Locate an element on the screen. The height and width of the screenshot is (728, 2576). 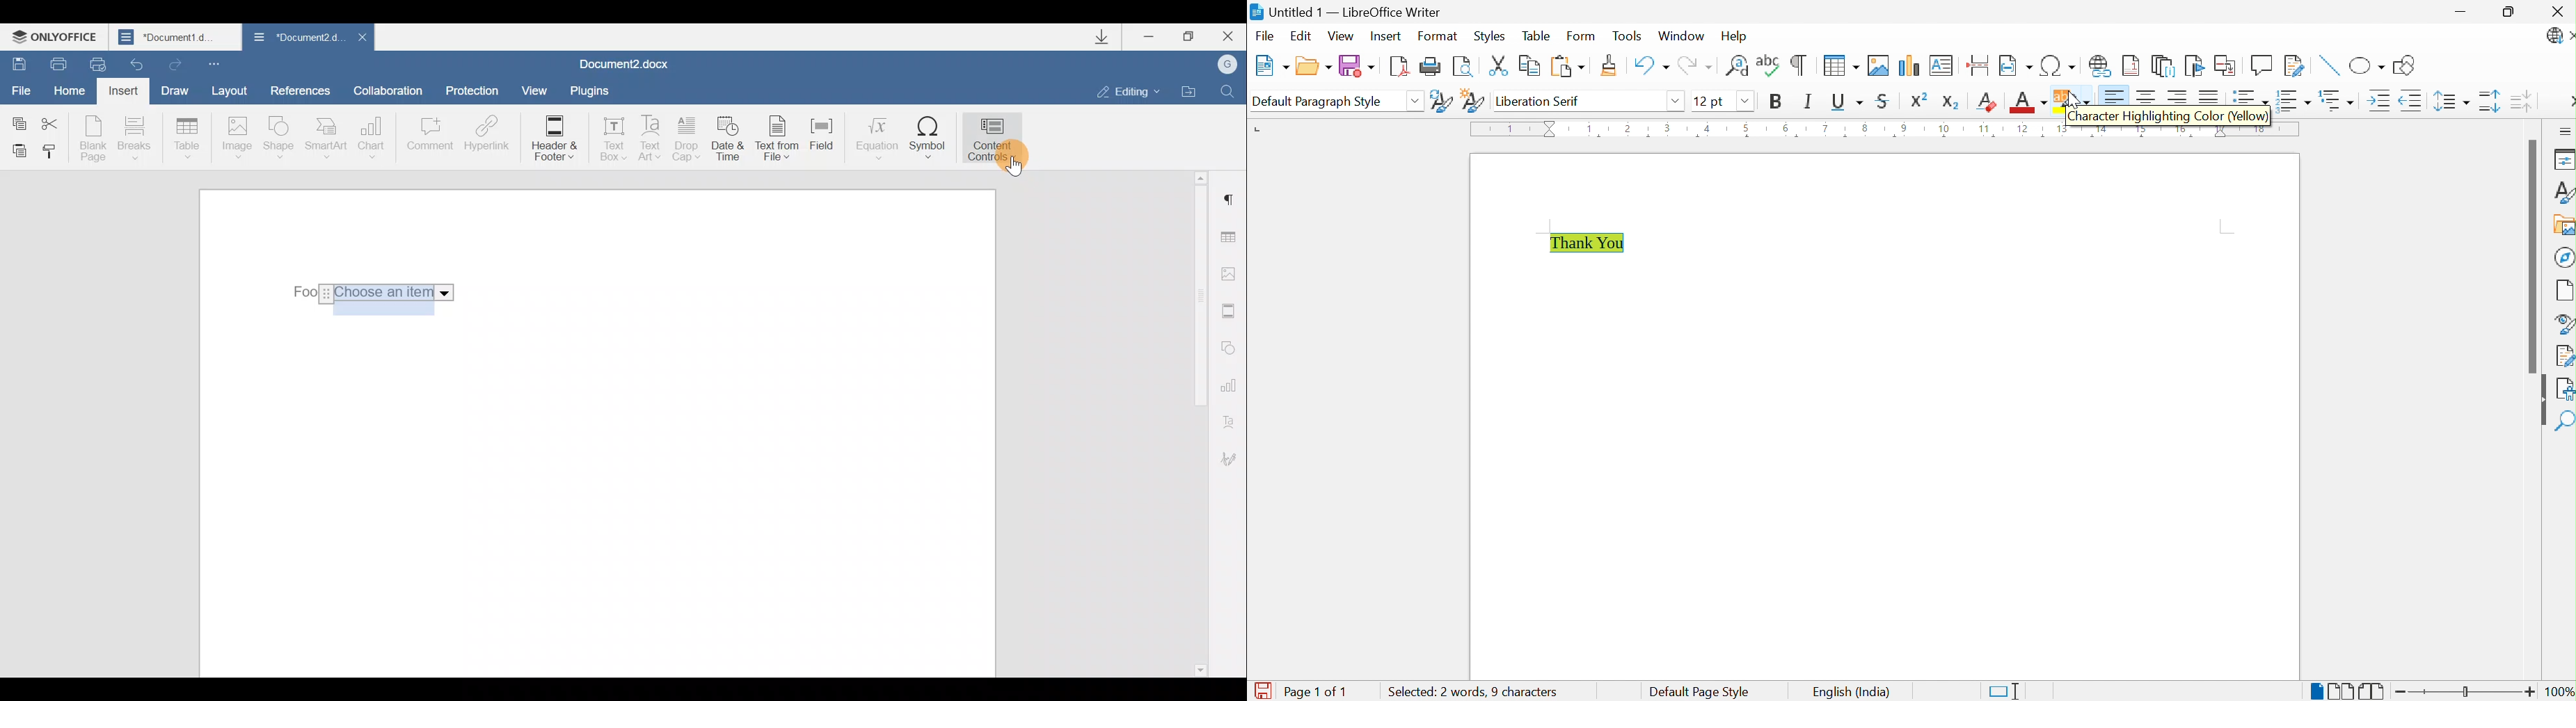
Cursor is located at coordinates (2072, 97).